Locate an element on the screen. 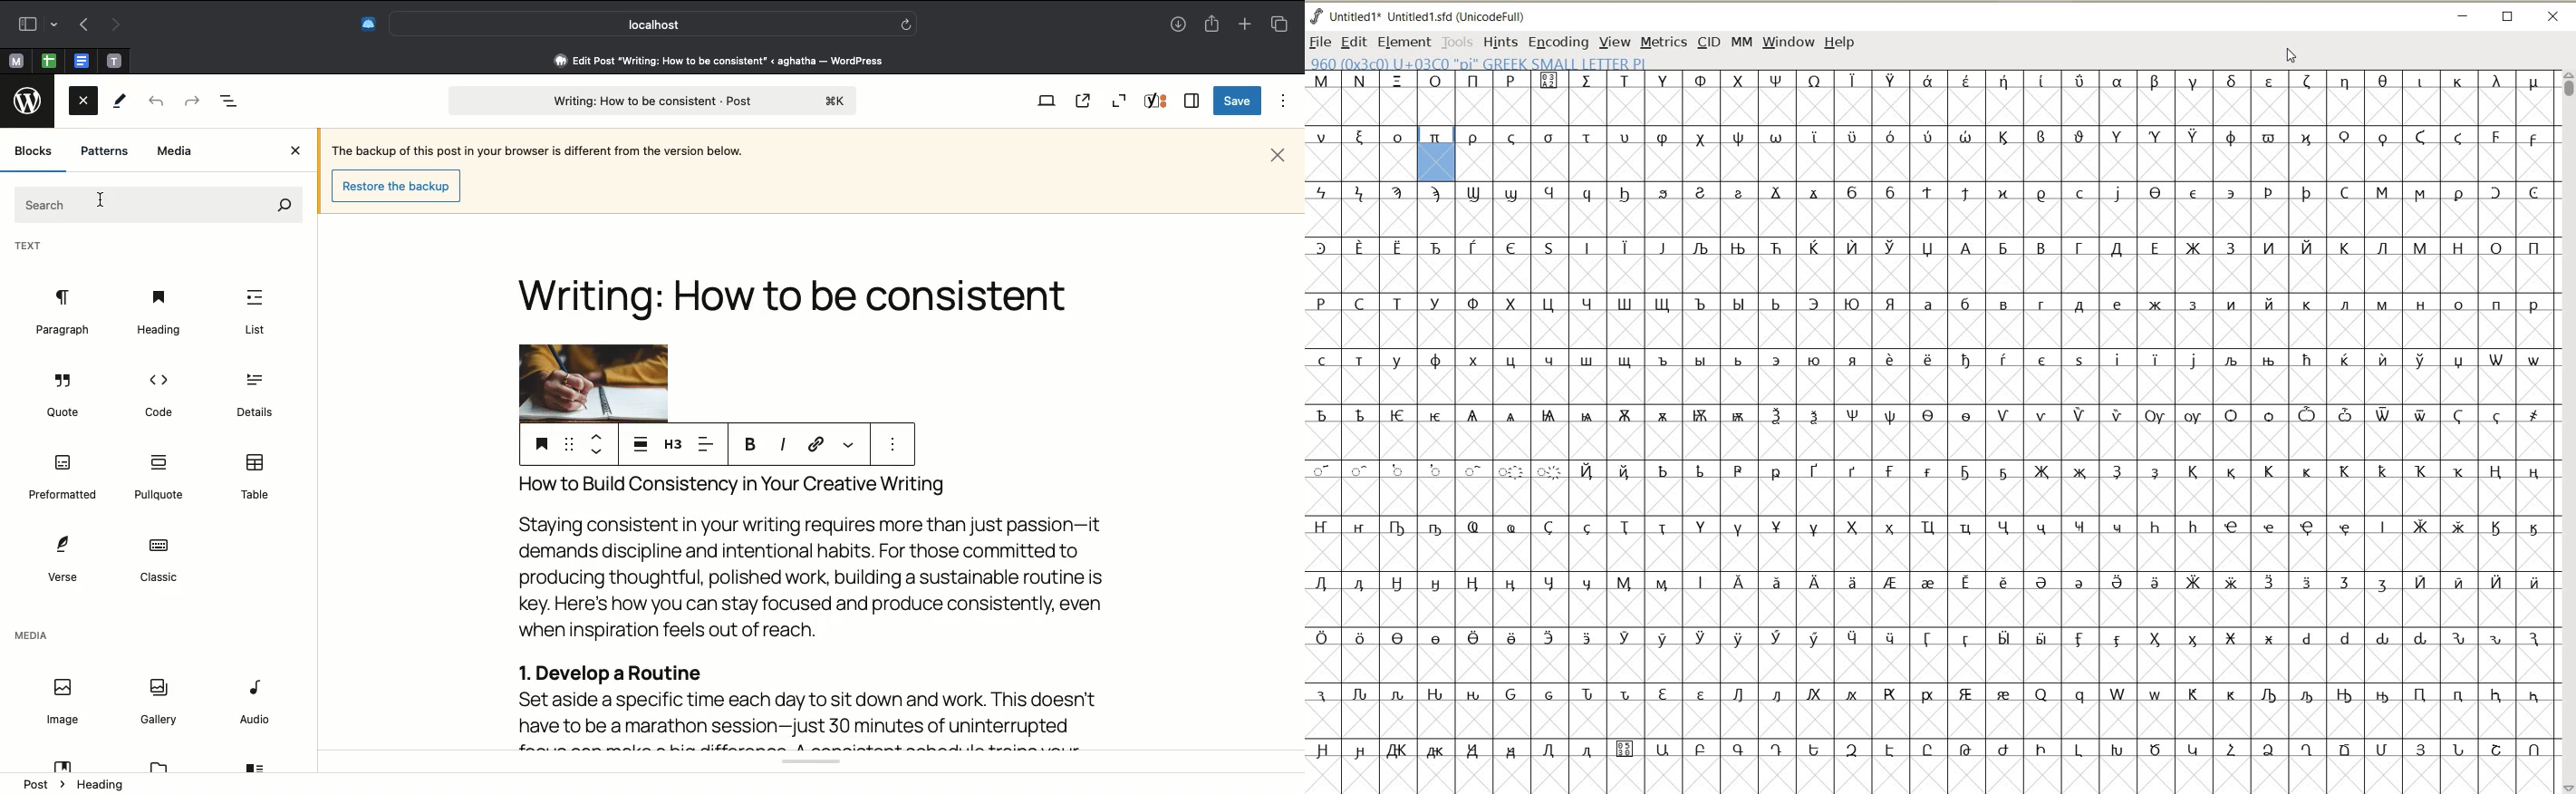 The height and width of the screenshot is (812, 2576). Justify is located at coordinates (641, 442).